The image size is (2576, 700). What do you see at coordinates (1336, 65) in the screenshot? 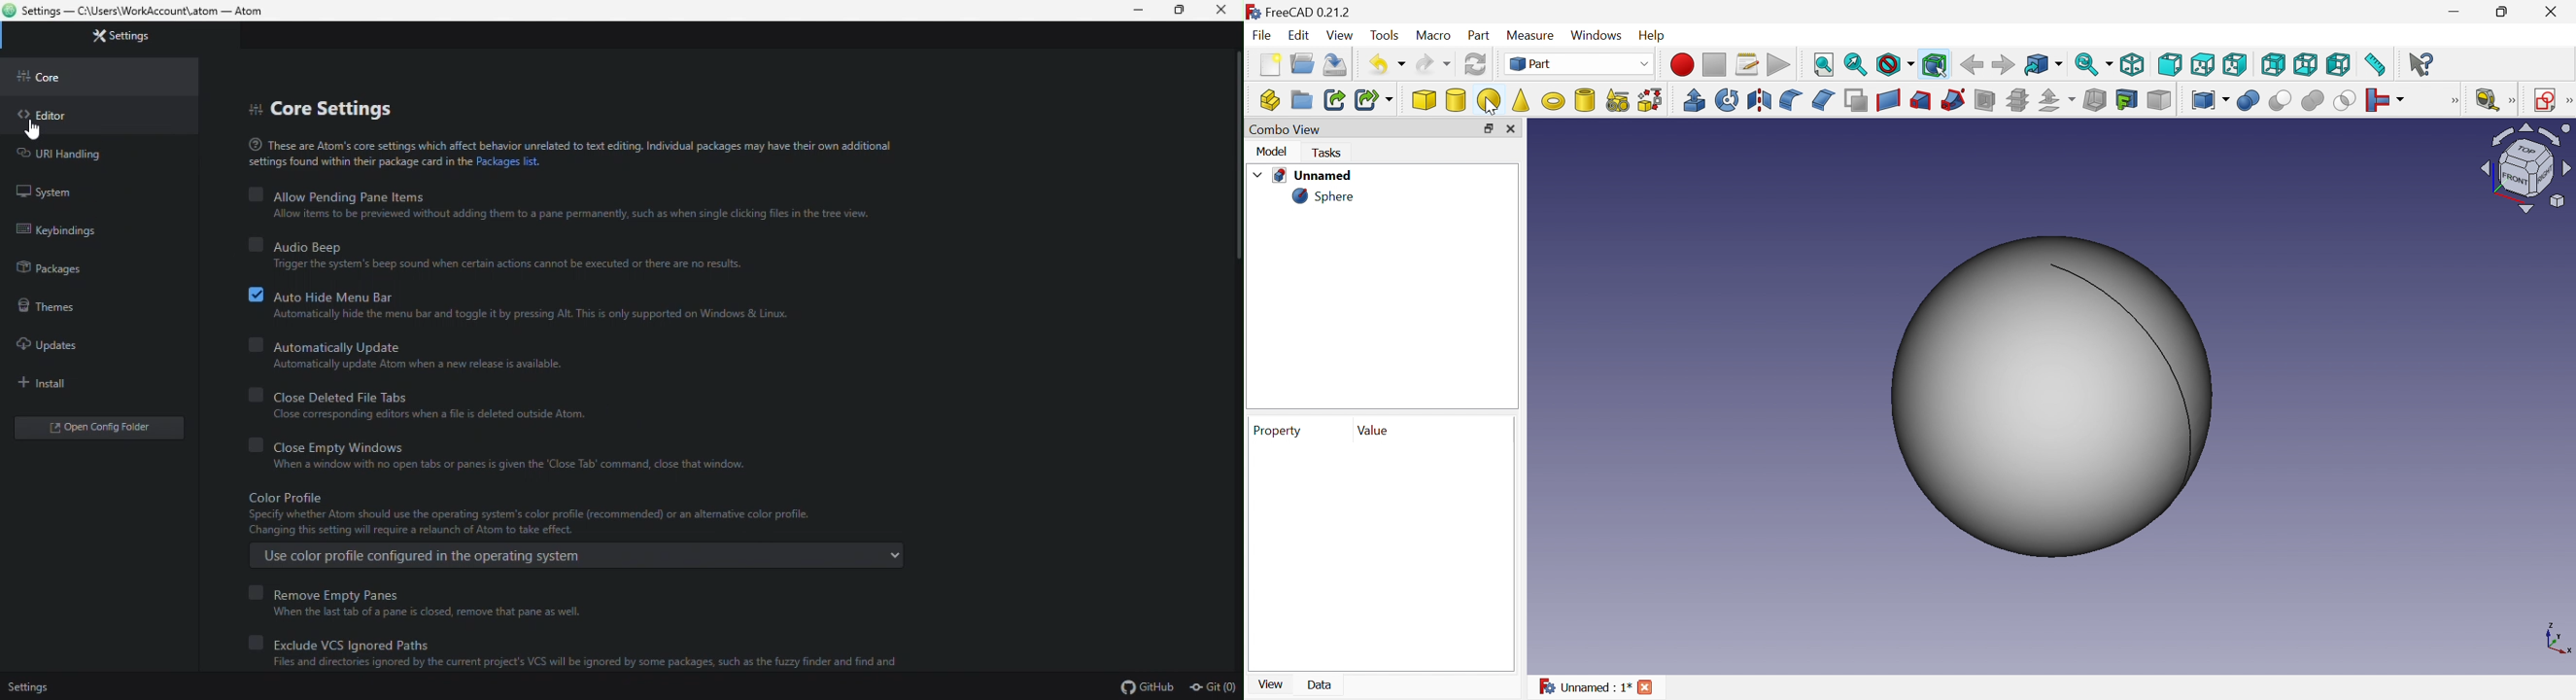
I see `Save` at bounding box center [1336, 65].